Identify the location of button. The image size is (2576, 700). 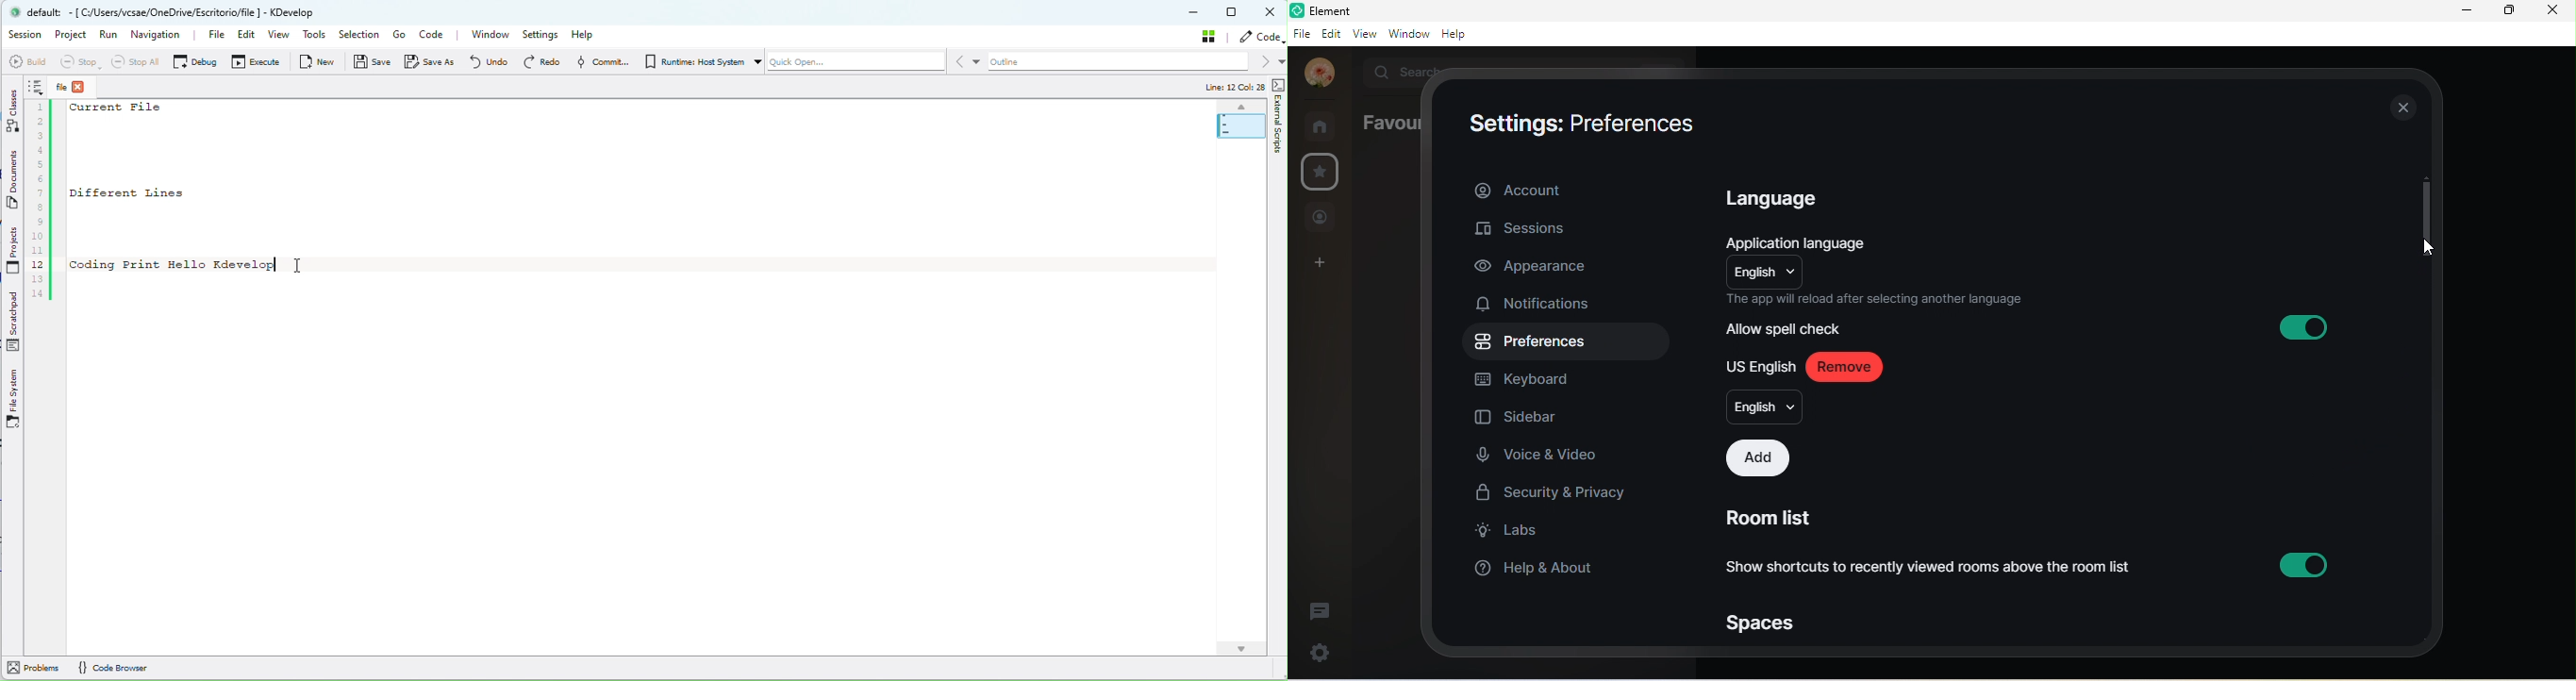
(2306, 563).